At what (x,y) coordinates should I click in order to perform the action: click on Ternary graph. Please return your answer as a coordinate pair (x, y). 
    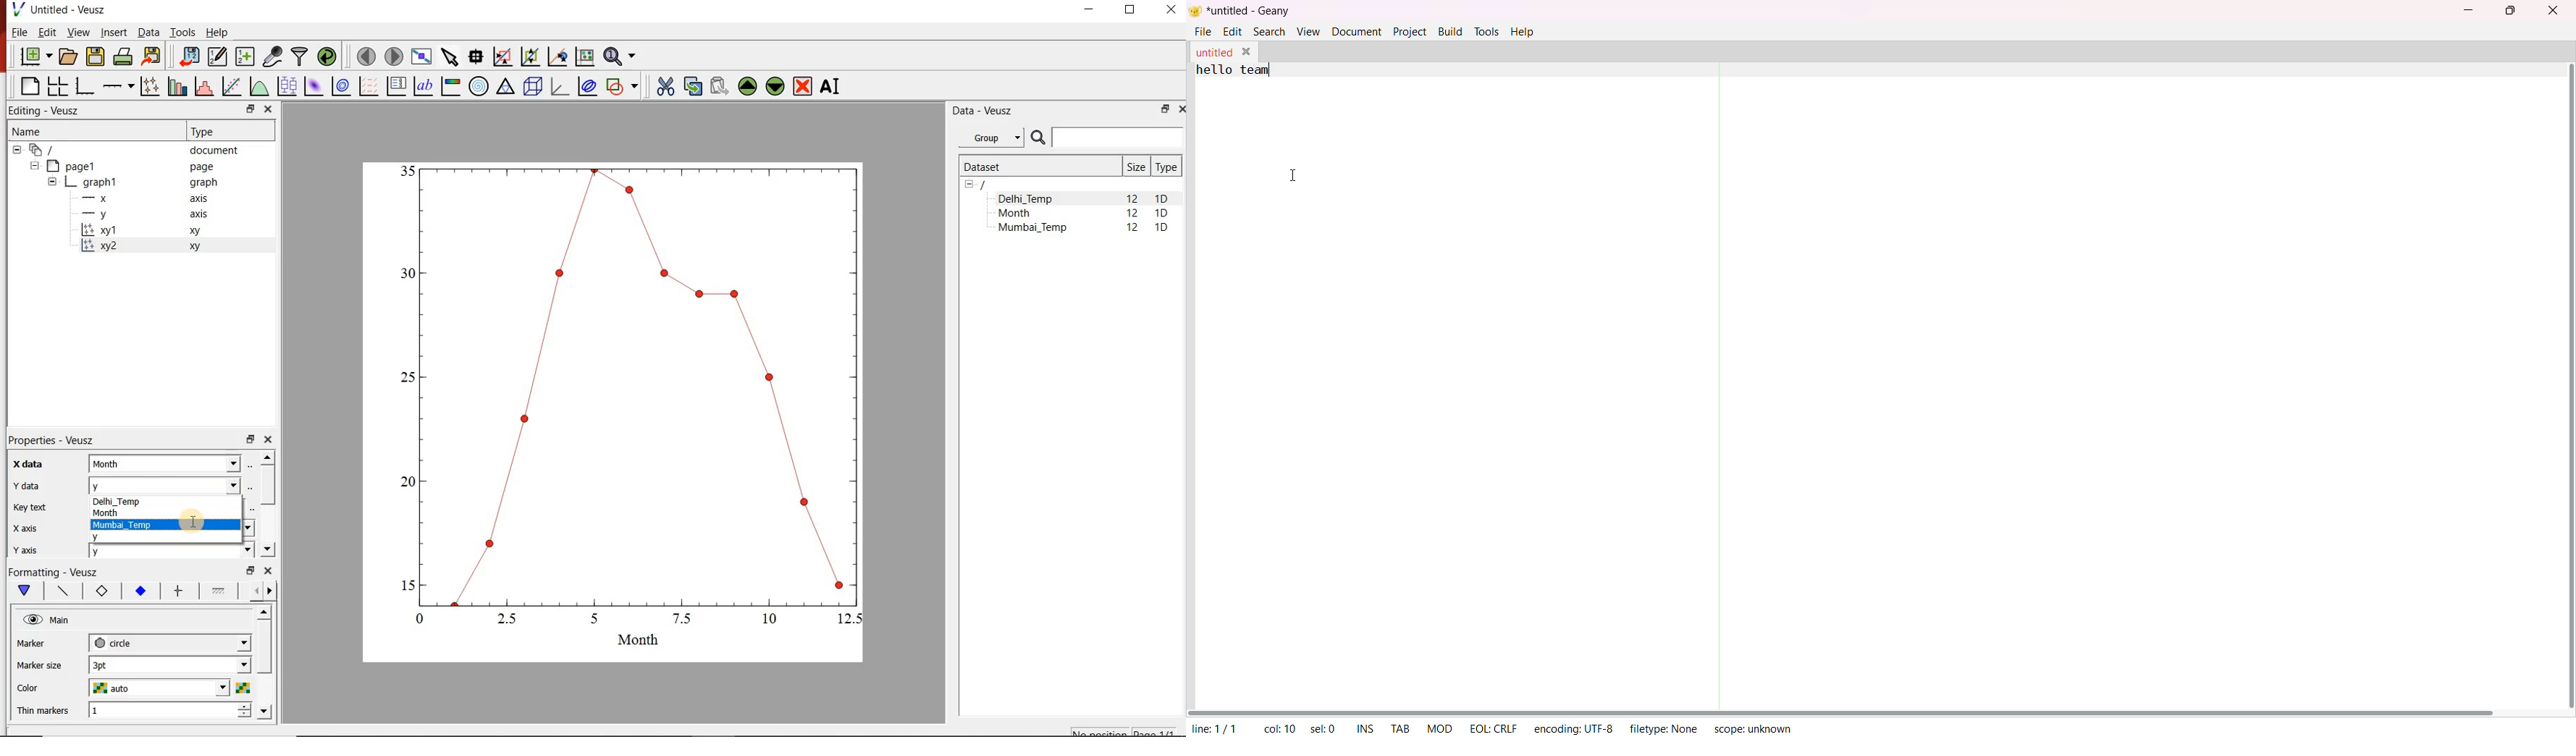
    Looking at the image, I should click on (505, 88).